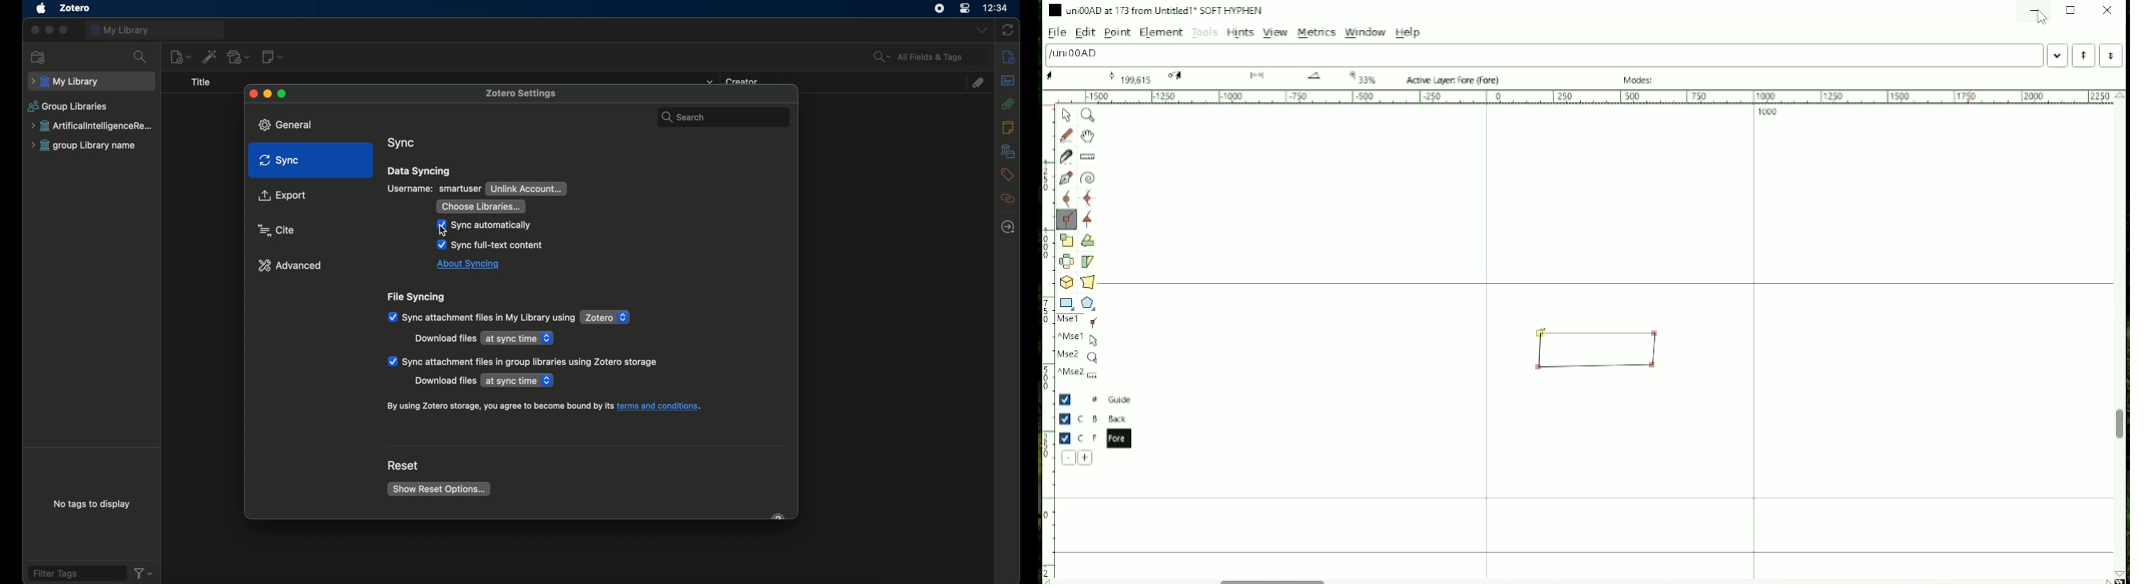 This screenshot has height=588, width=2156. What do you see at coordinates (141, 57) in the screenshot?
I see `search` at bounding box center [141, 57].